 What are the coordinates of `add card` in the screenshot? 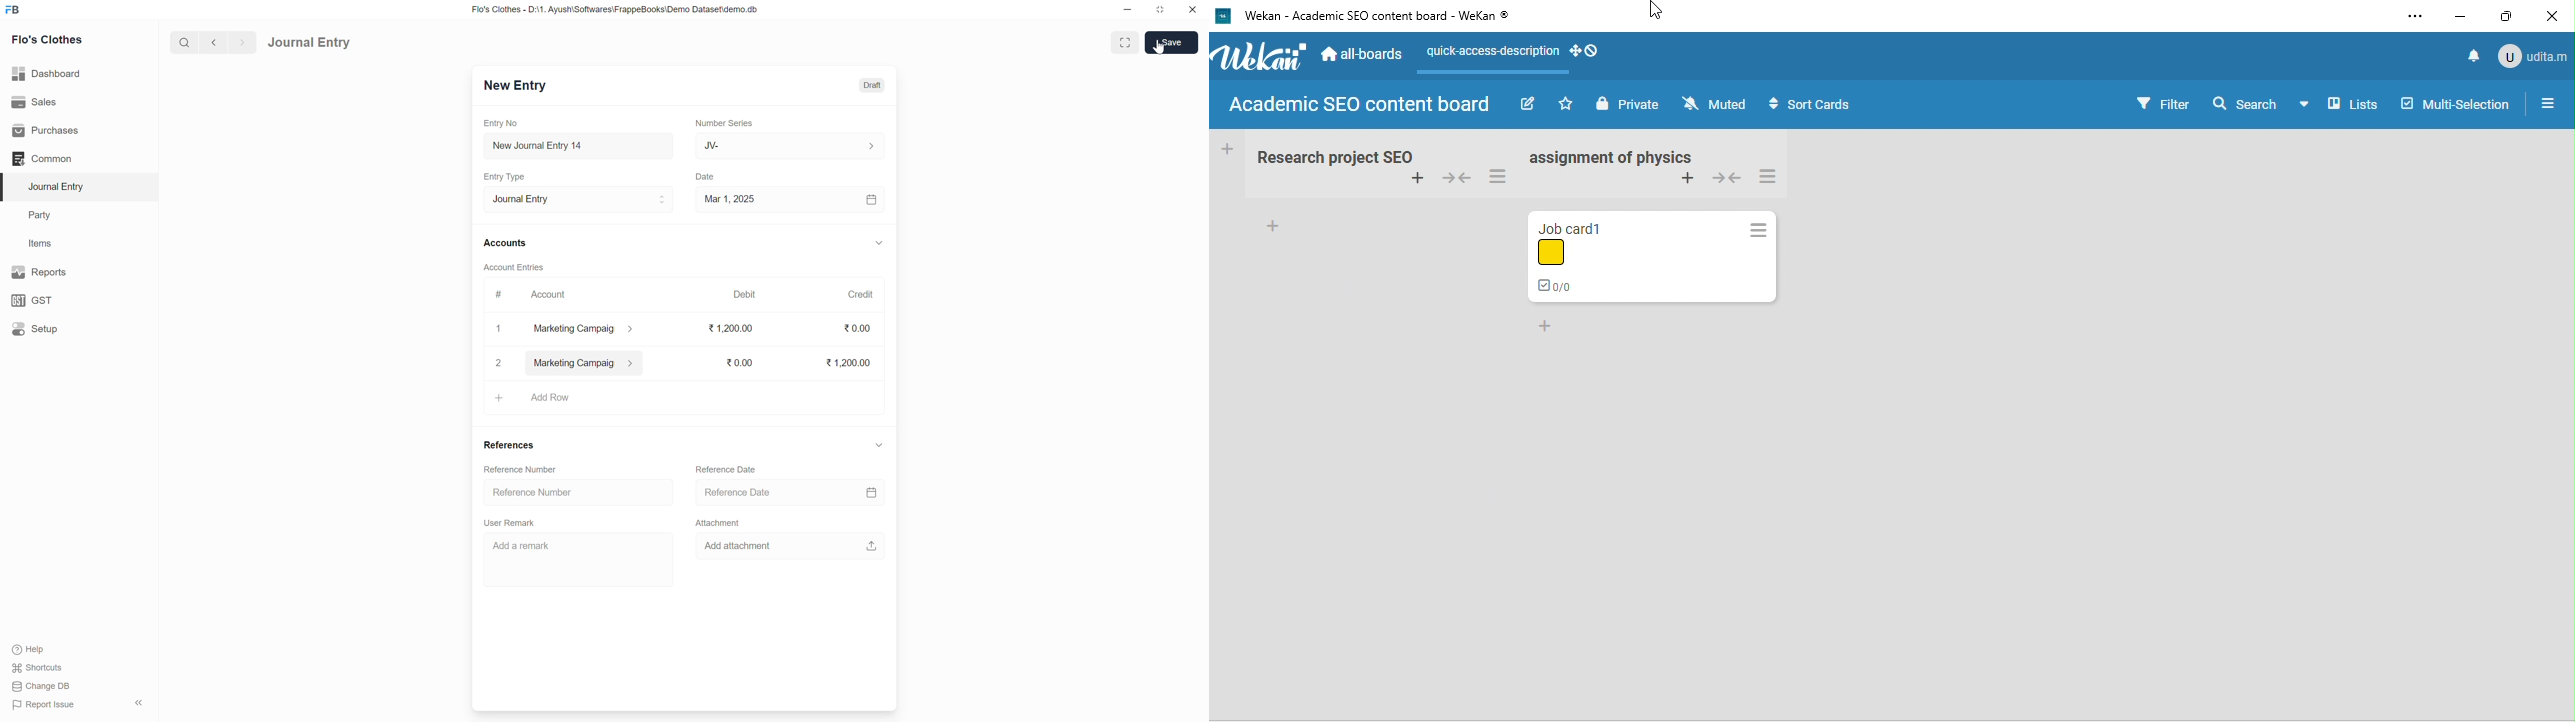 It's located at (1409, 179).